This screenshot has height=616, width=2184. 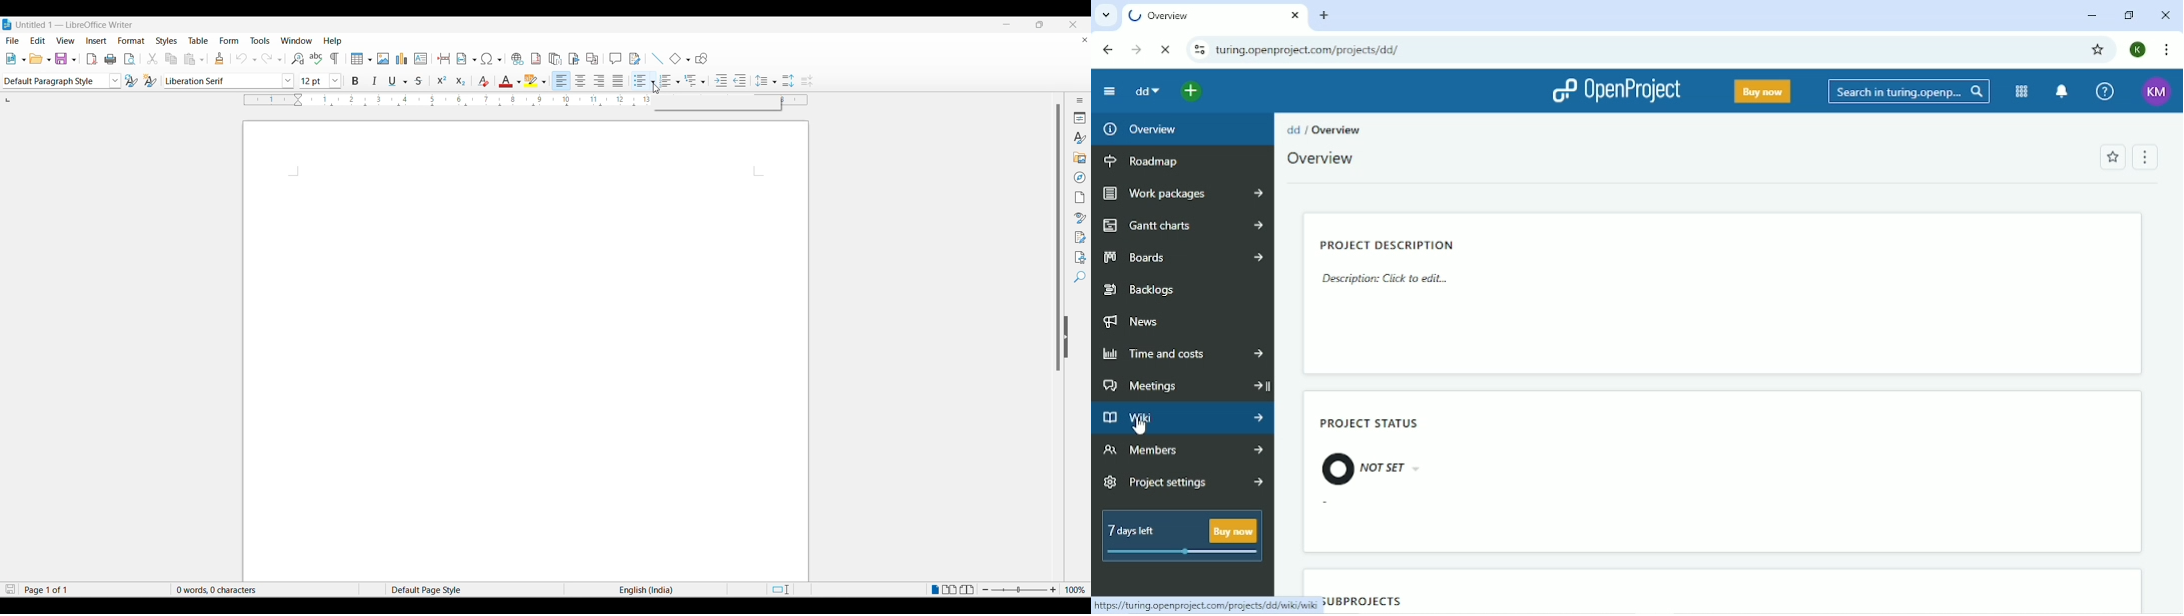 I want to click on More, so click(x=1261, y=223).